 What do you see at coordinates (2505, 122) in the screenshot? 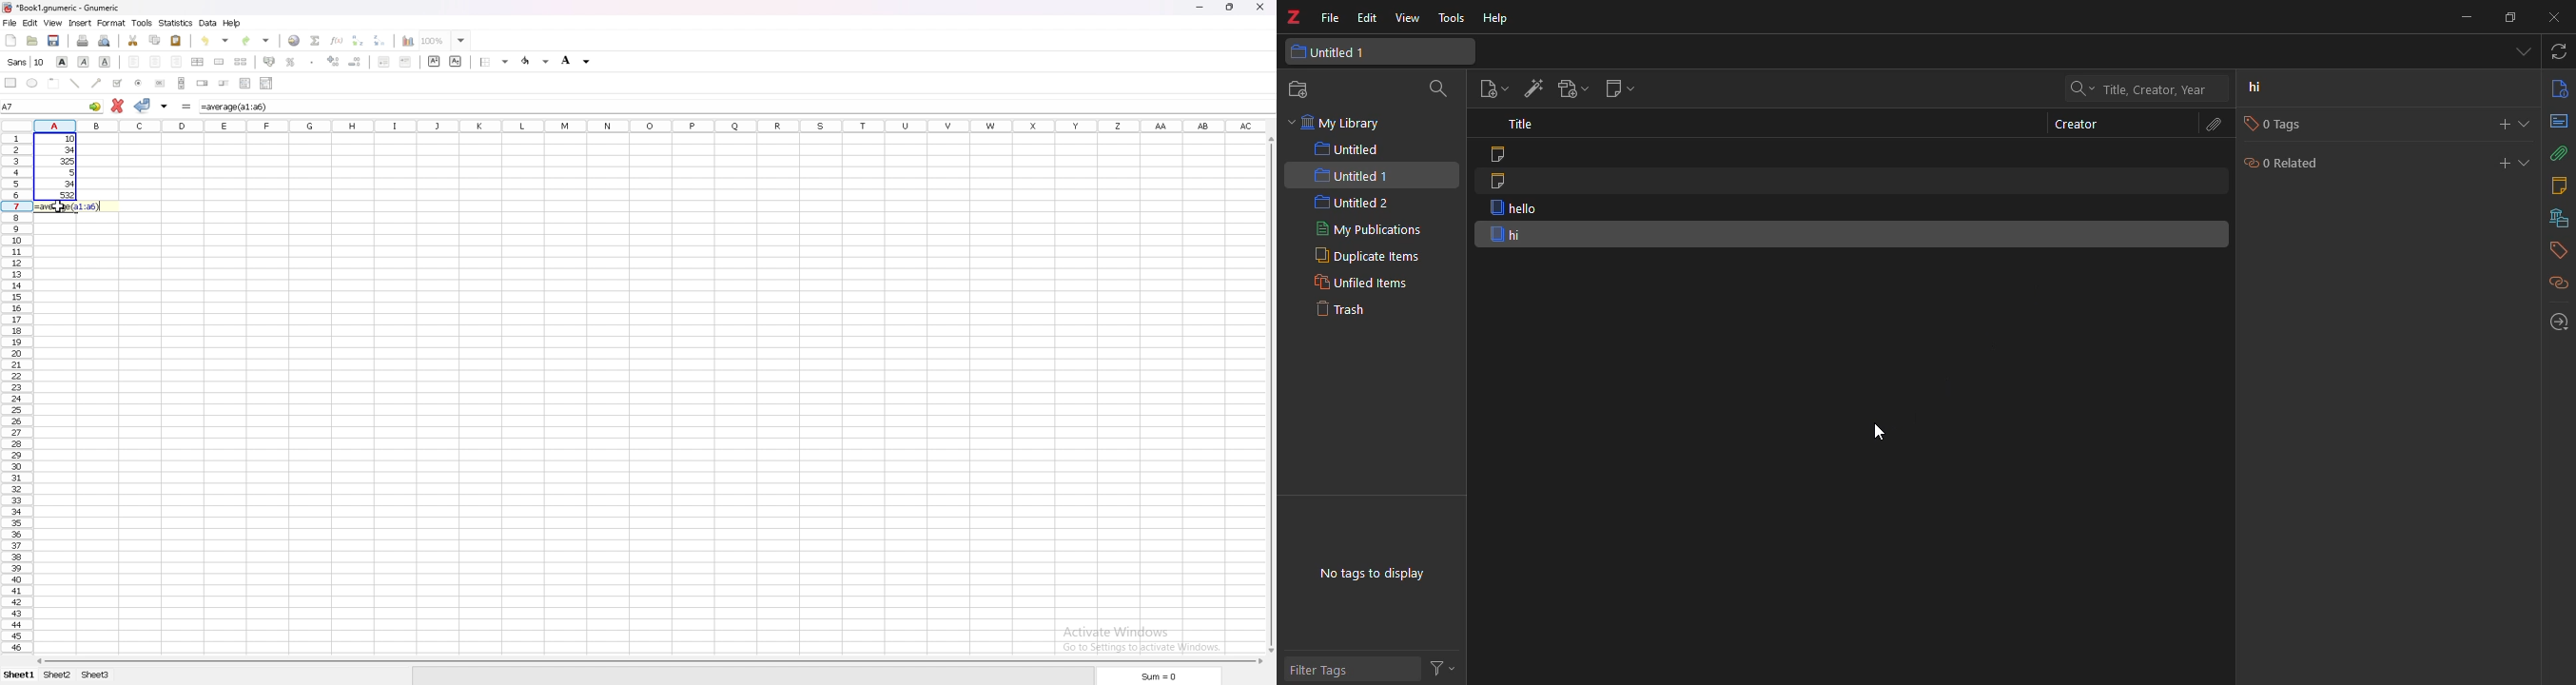
I see `add` at bounding box center [2505, 122].